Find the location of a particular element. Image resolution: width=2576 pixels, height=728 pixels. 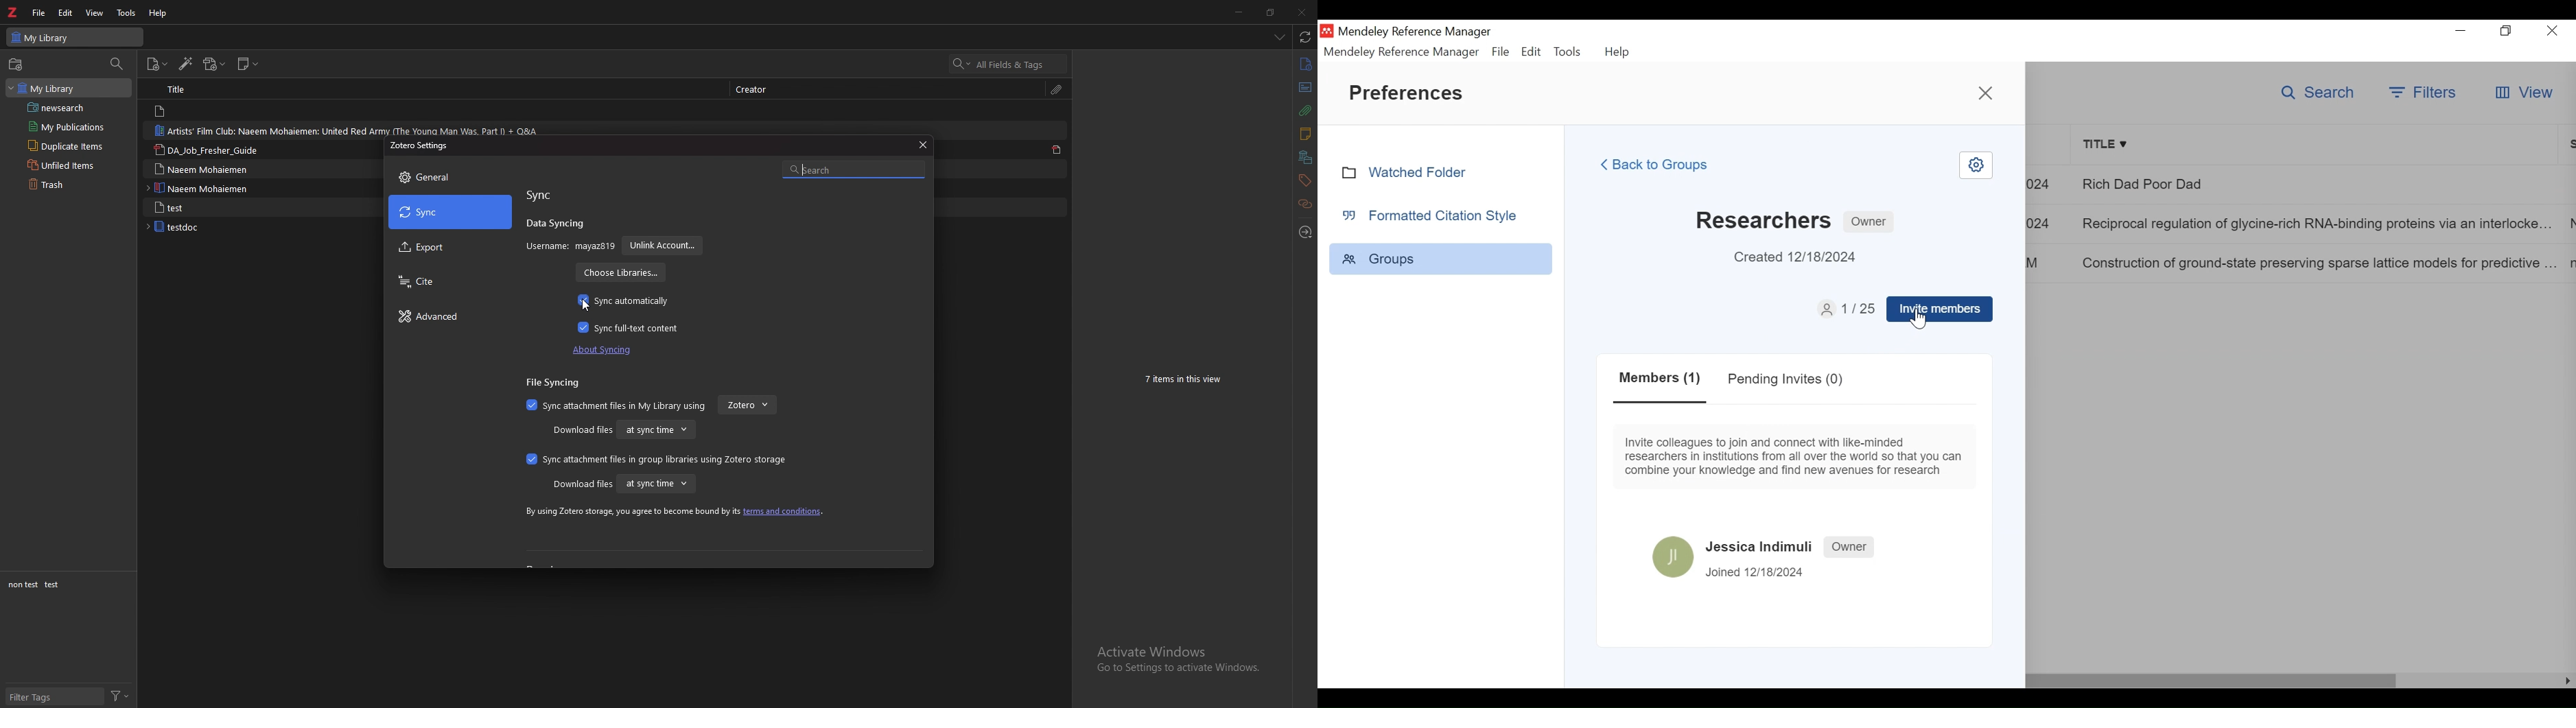

by using zotero storage, you agree to become bound by its  is located at coordinates (631, 512).